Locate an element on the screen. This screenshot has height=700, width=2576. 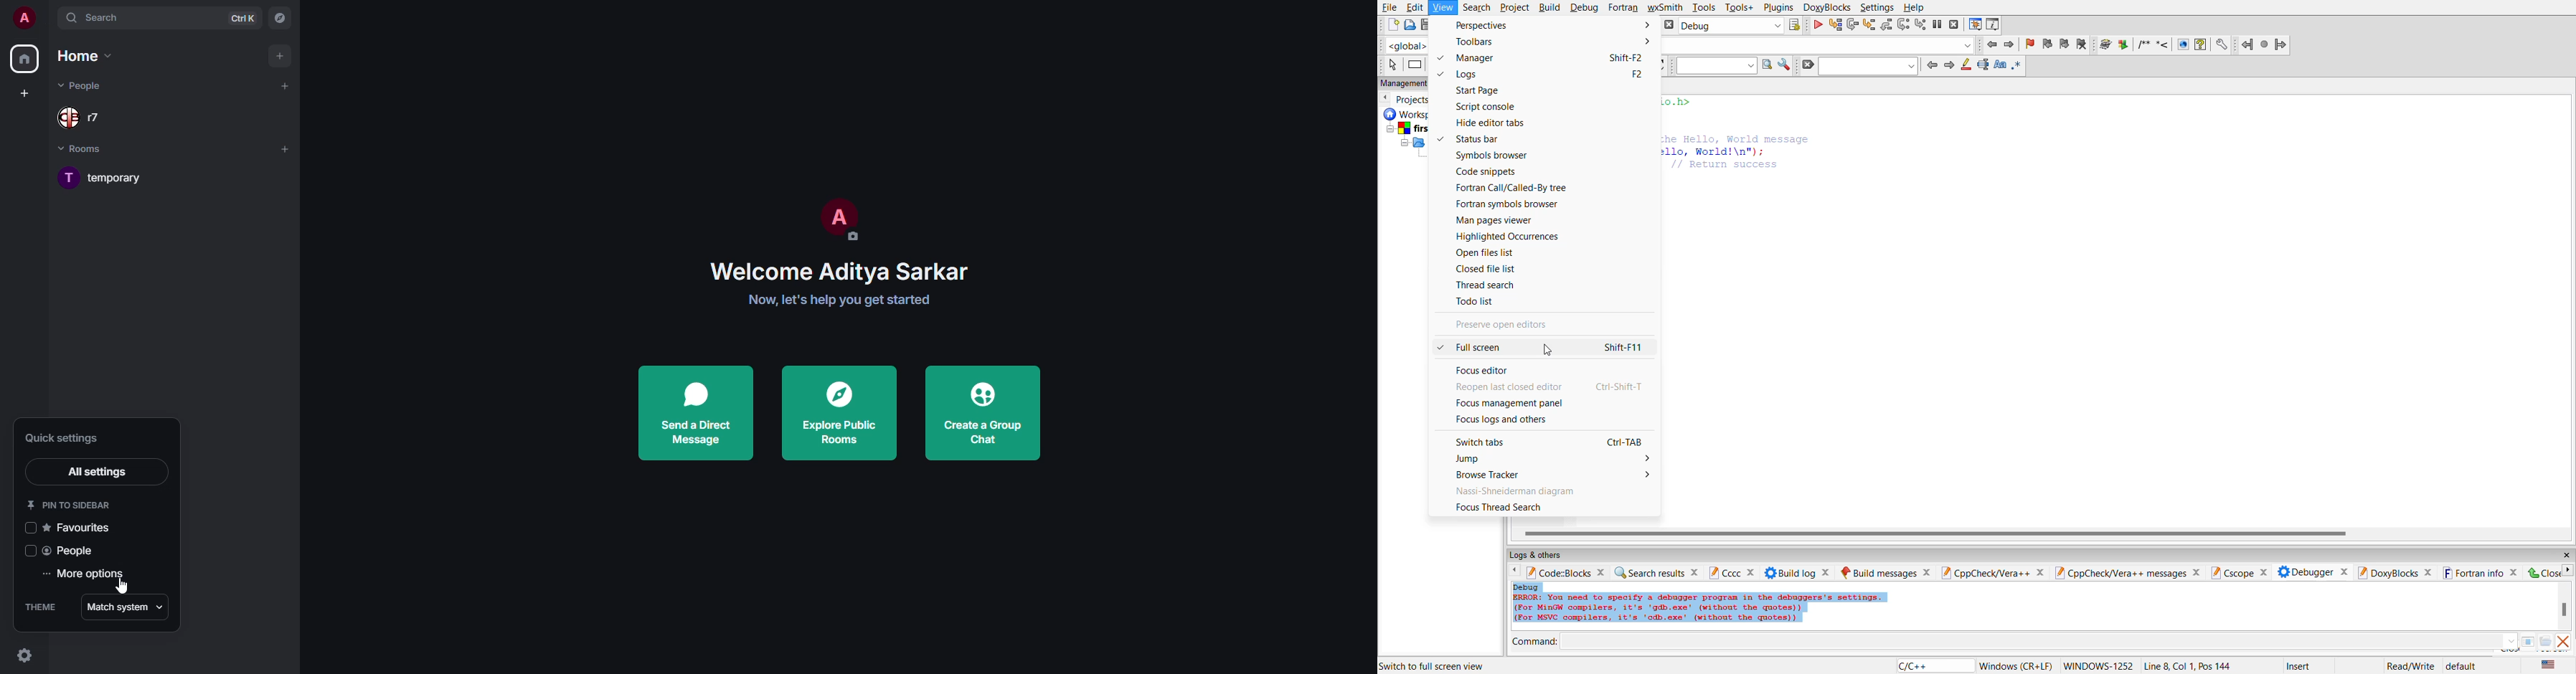
highlighted occurences is located at coordinates (1508, 237).